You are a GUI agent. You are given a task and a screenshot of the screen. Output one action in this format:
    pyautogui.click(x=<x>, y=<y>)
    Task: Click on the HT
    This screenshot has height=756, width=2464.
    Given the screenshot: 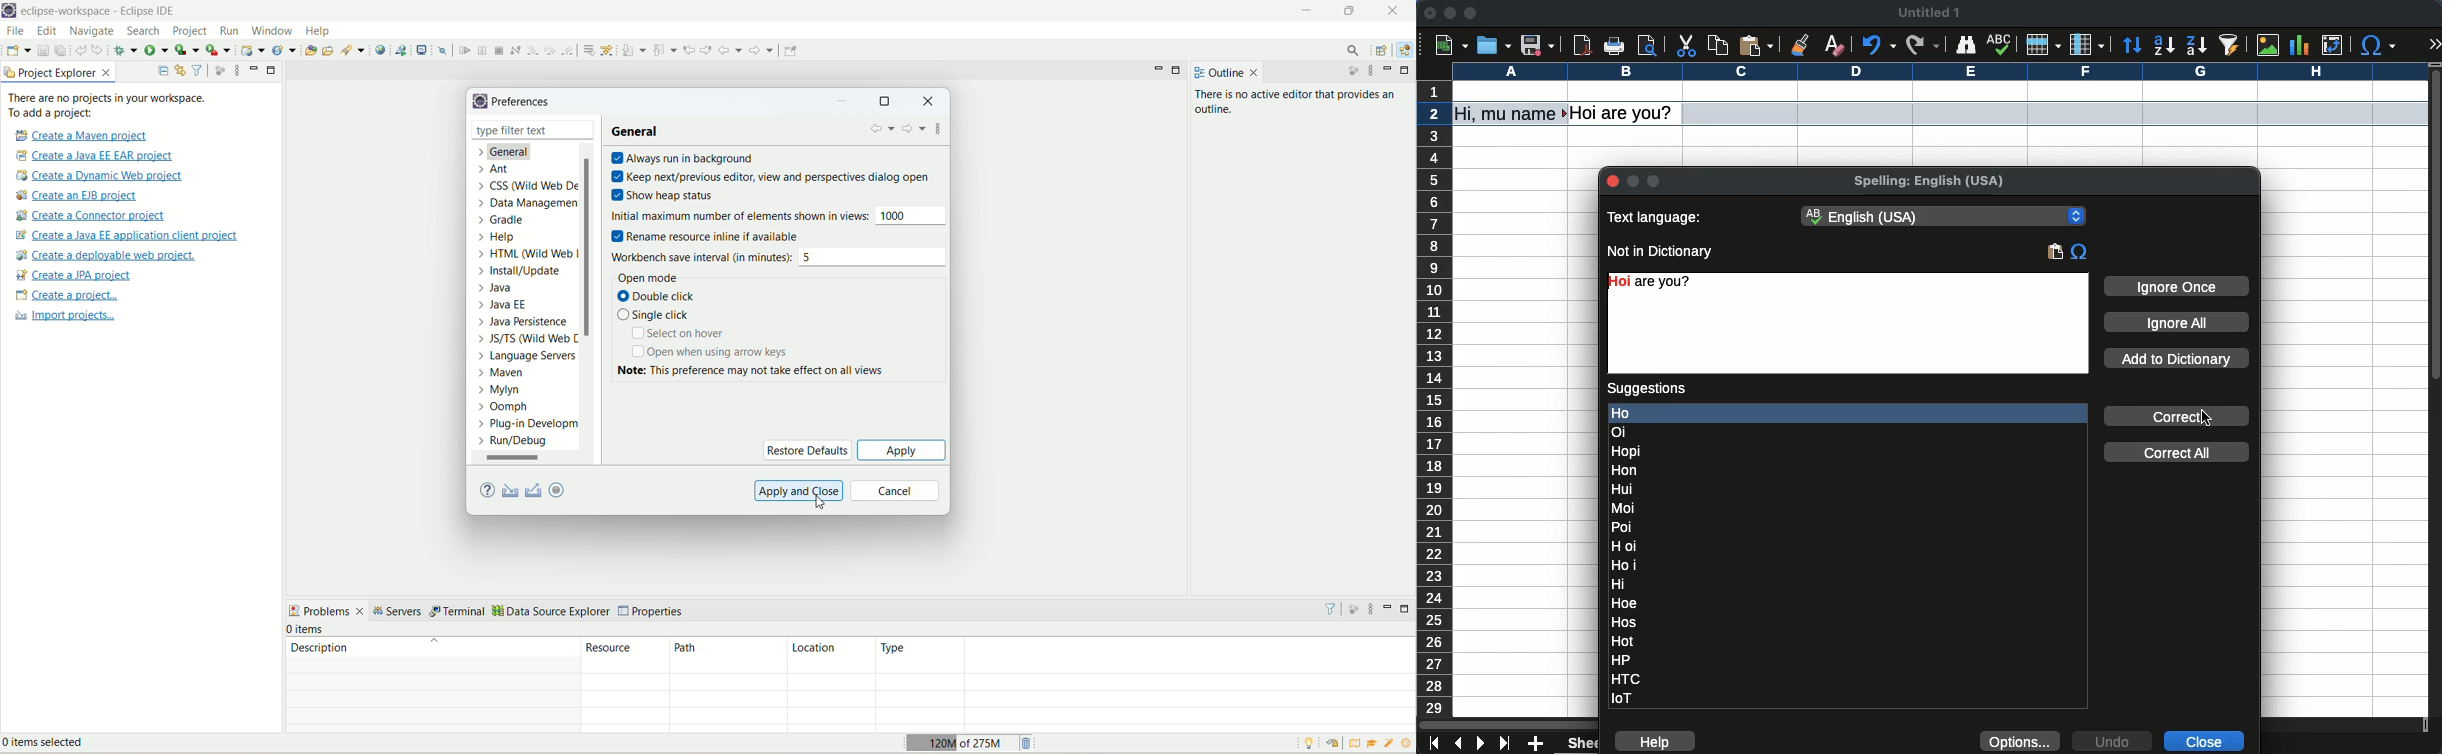 What is the action you would take?
    pyautogui.click(x=1629, y=679)
    